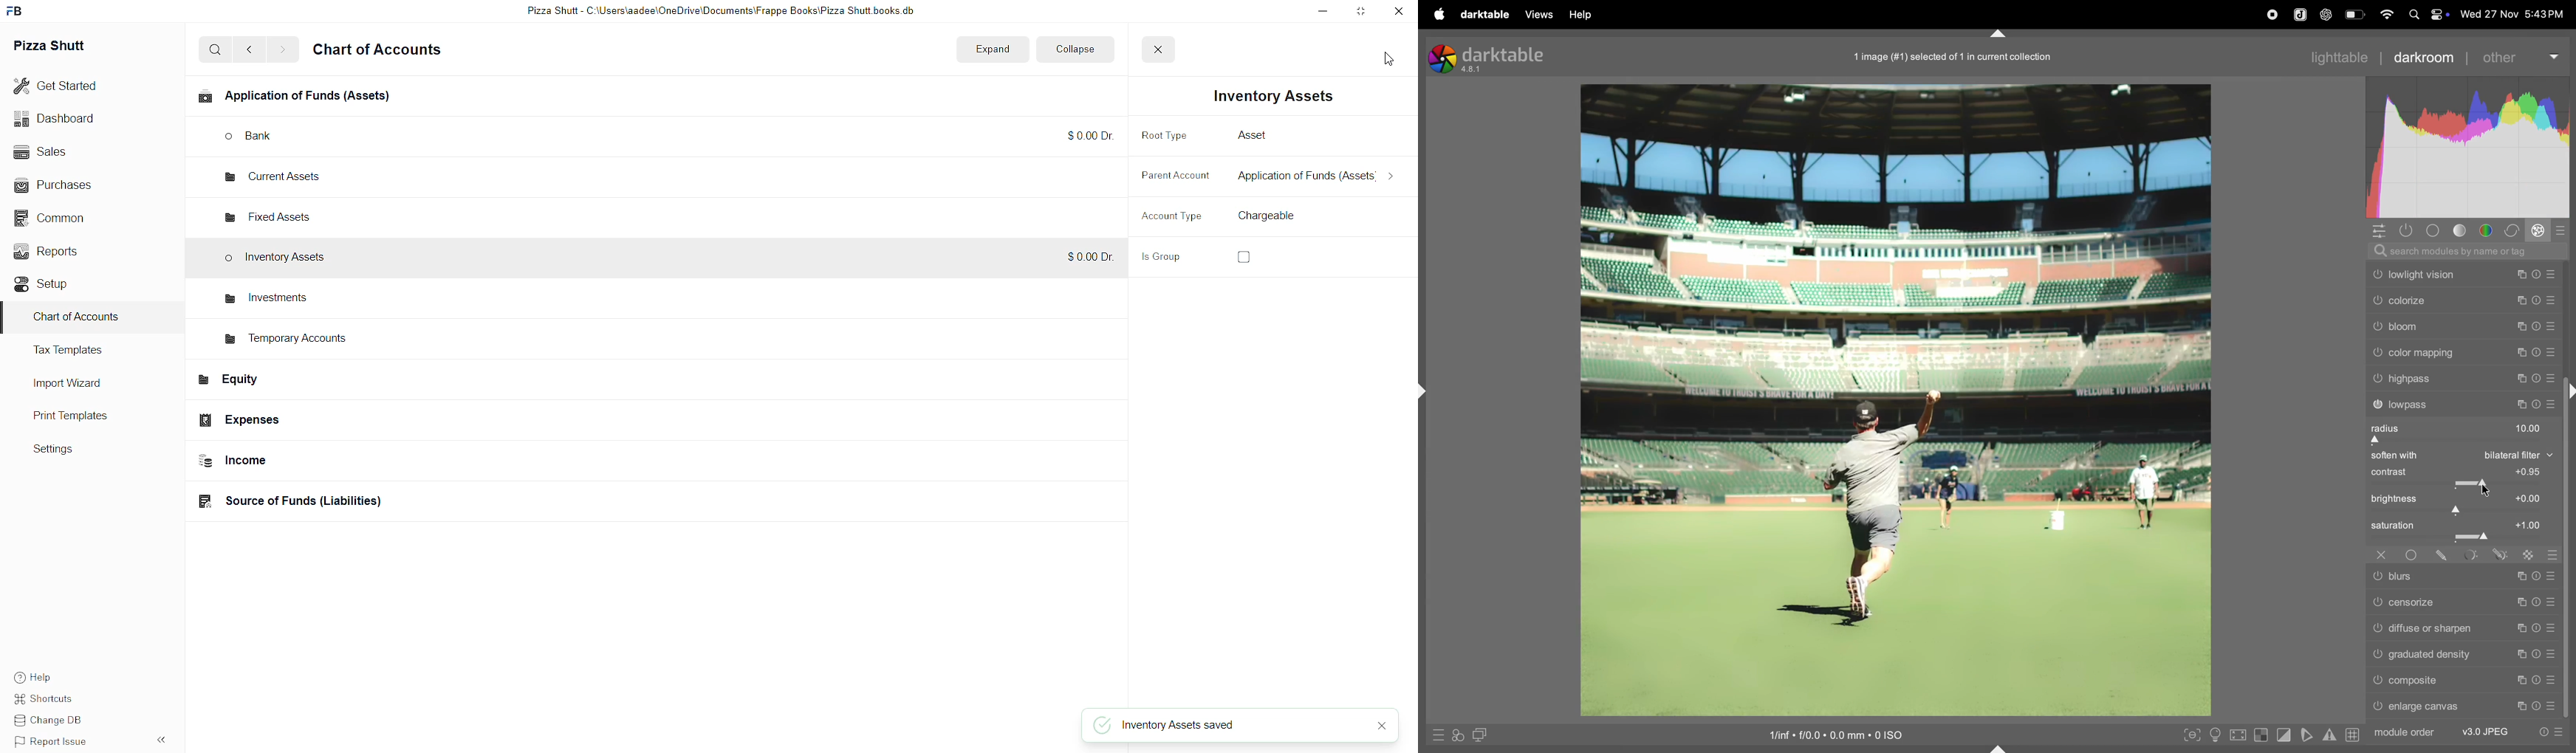  Describe the element at coordinates (2459, 456) in the screenshot. I see `soften with bilateral filter` at that location.